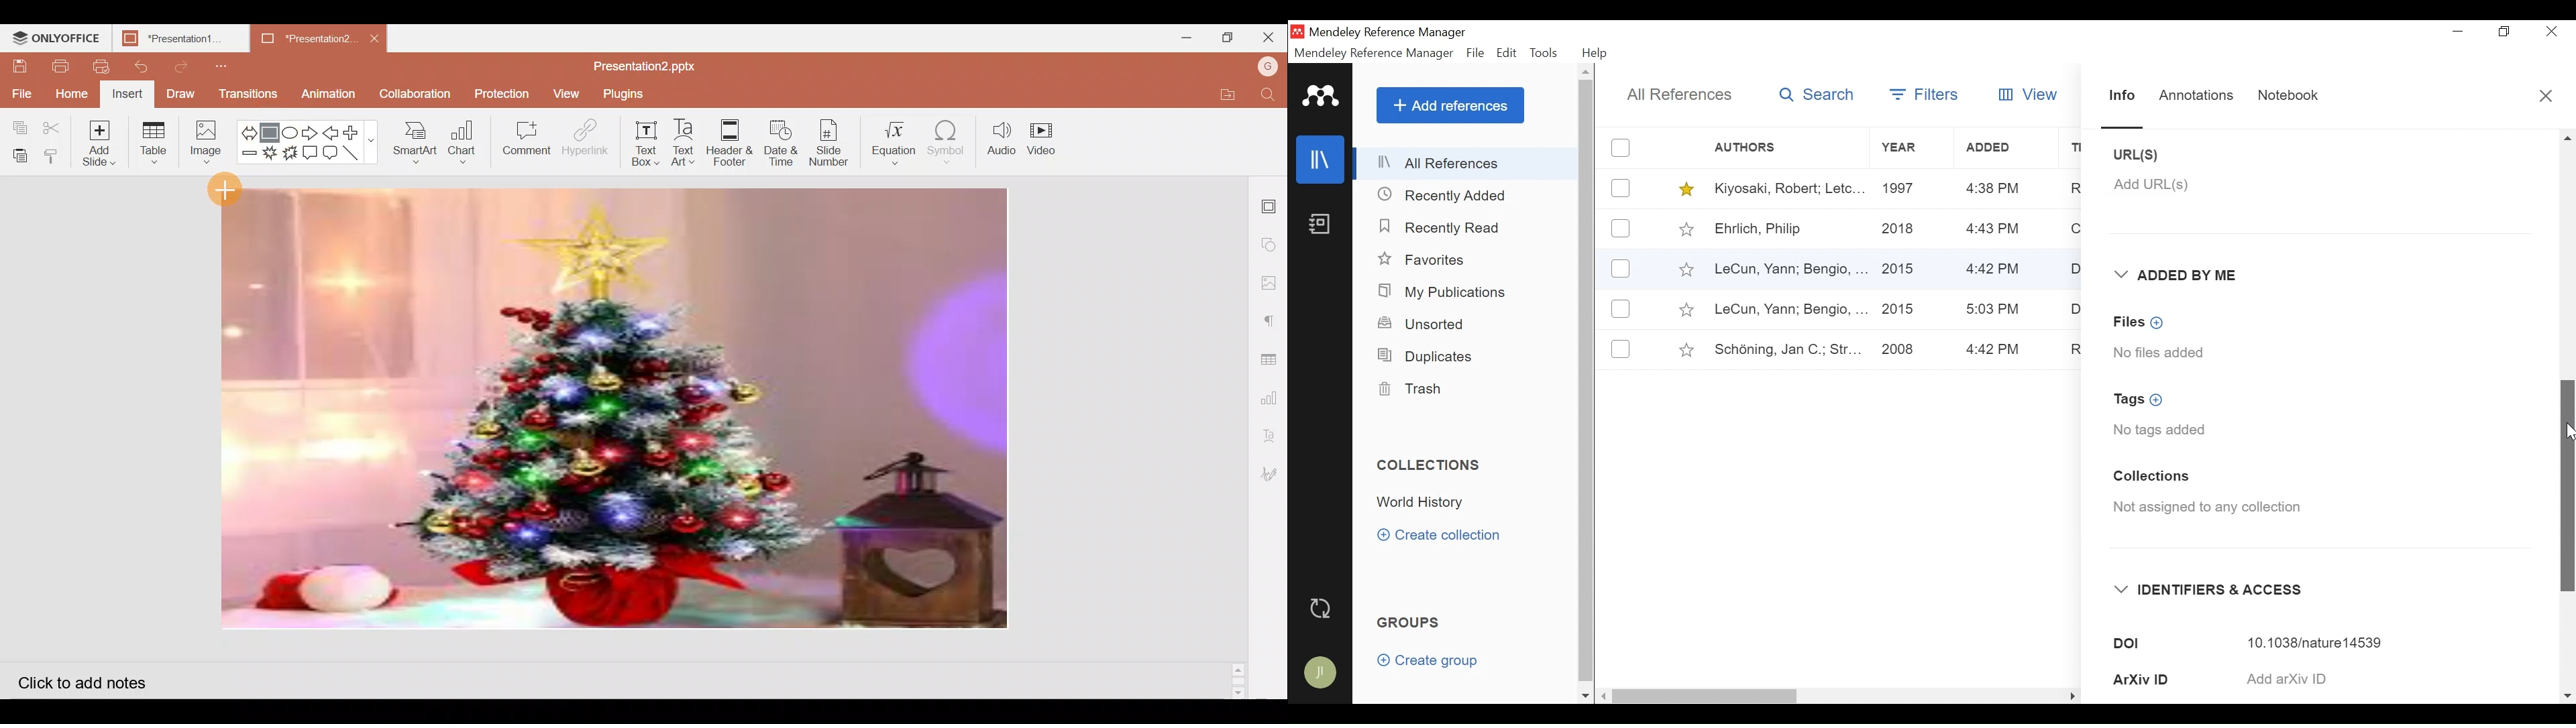 The width and height of the screenshot is (2576, 728). I want to click on Restore, so click(2506, 32).